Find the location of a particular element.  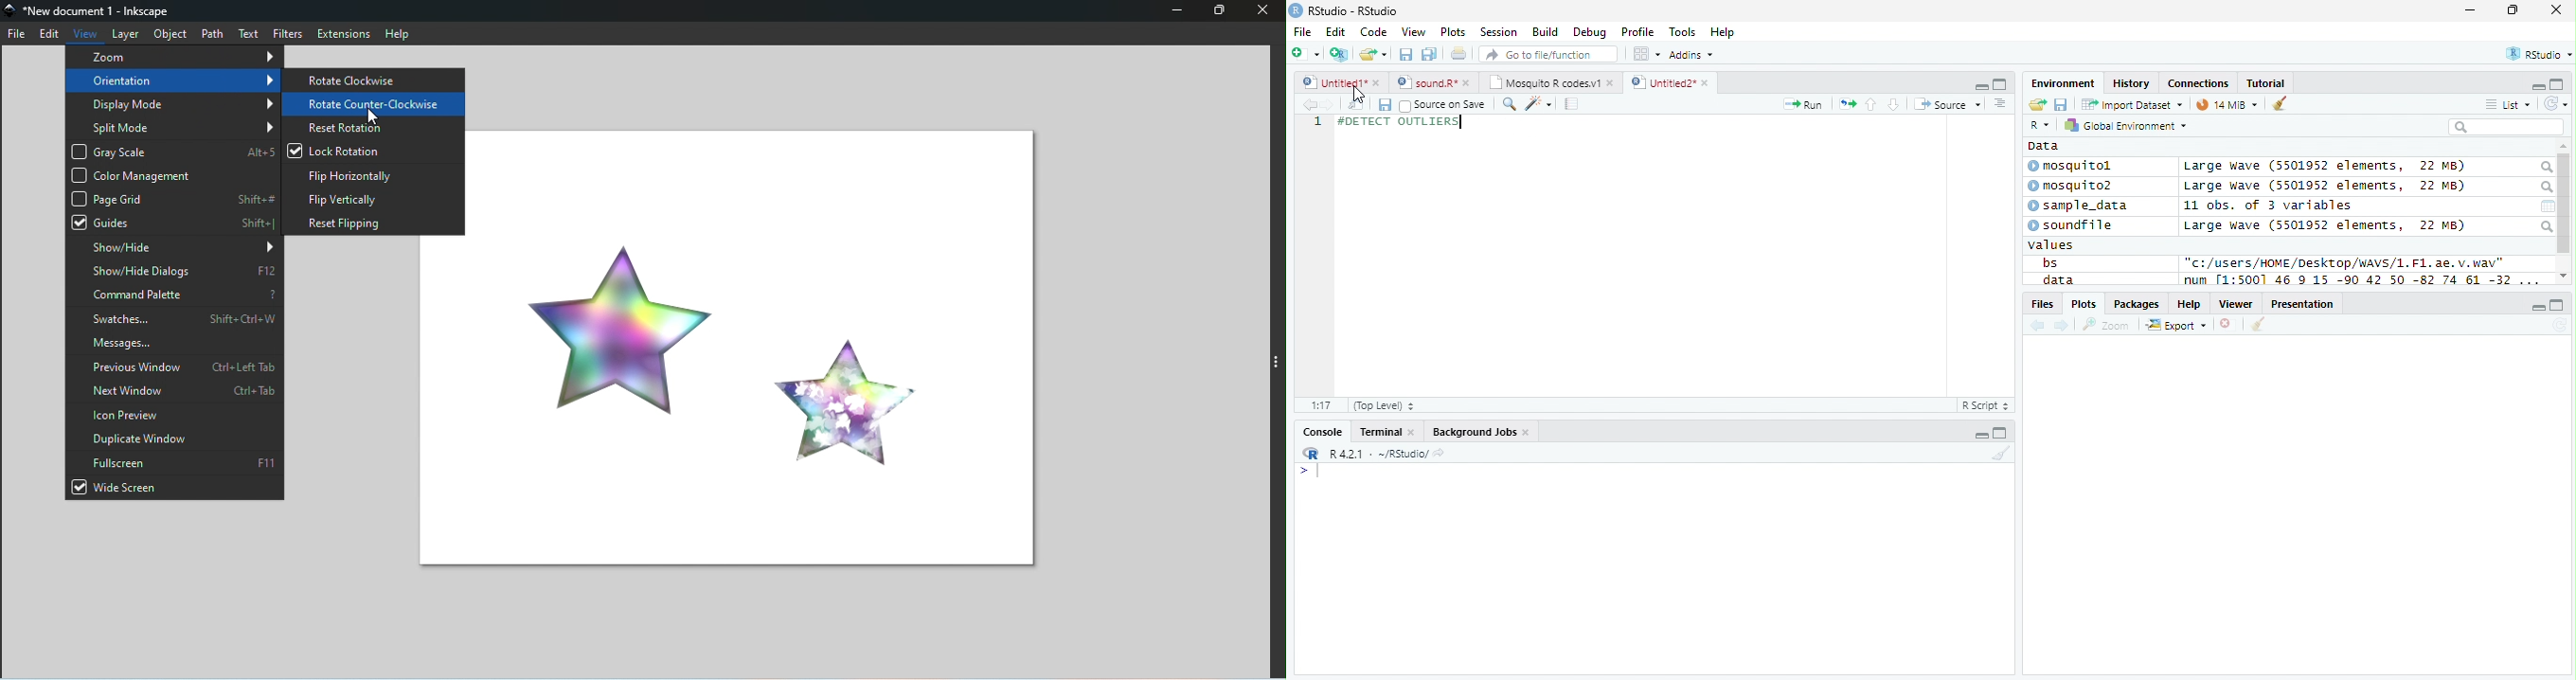

Refresh is located at coordinates (2556, 104).